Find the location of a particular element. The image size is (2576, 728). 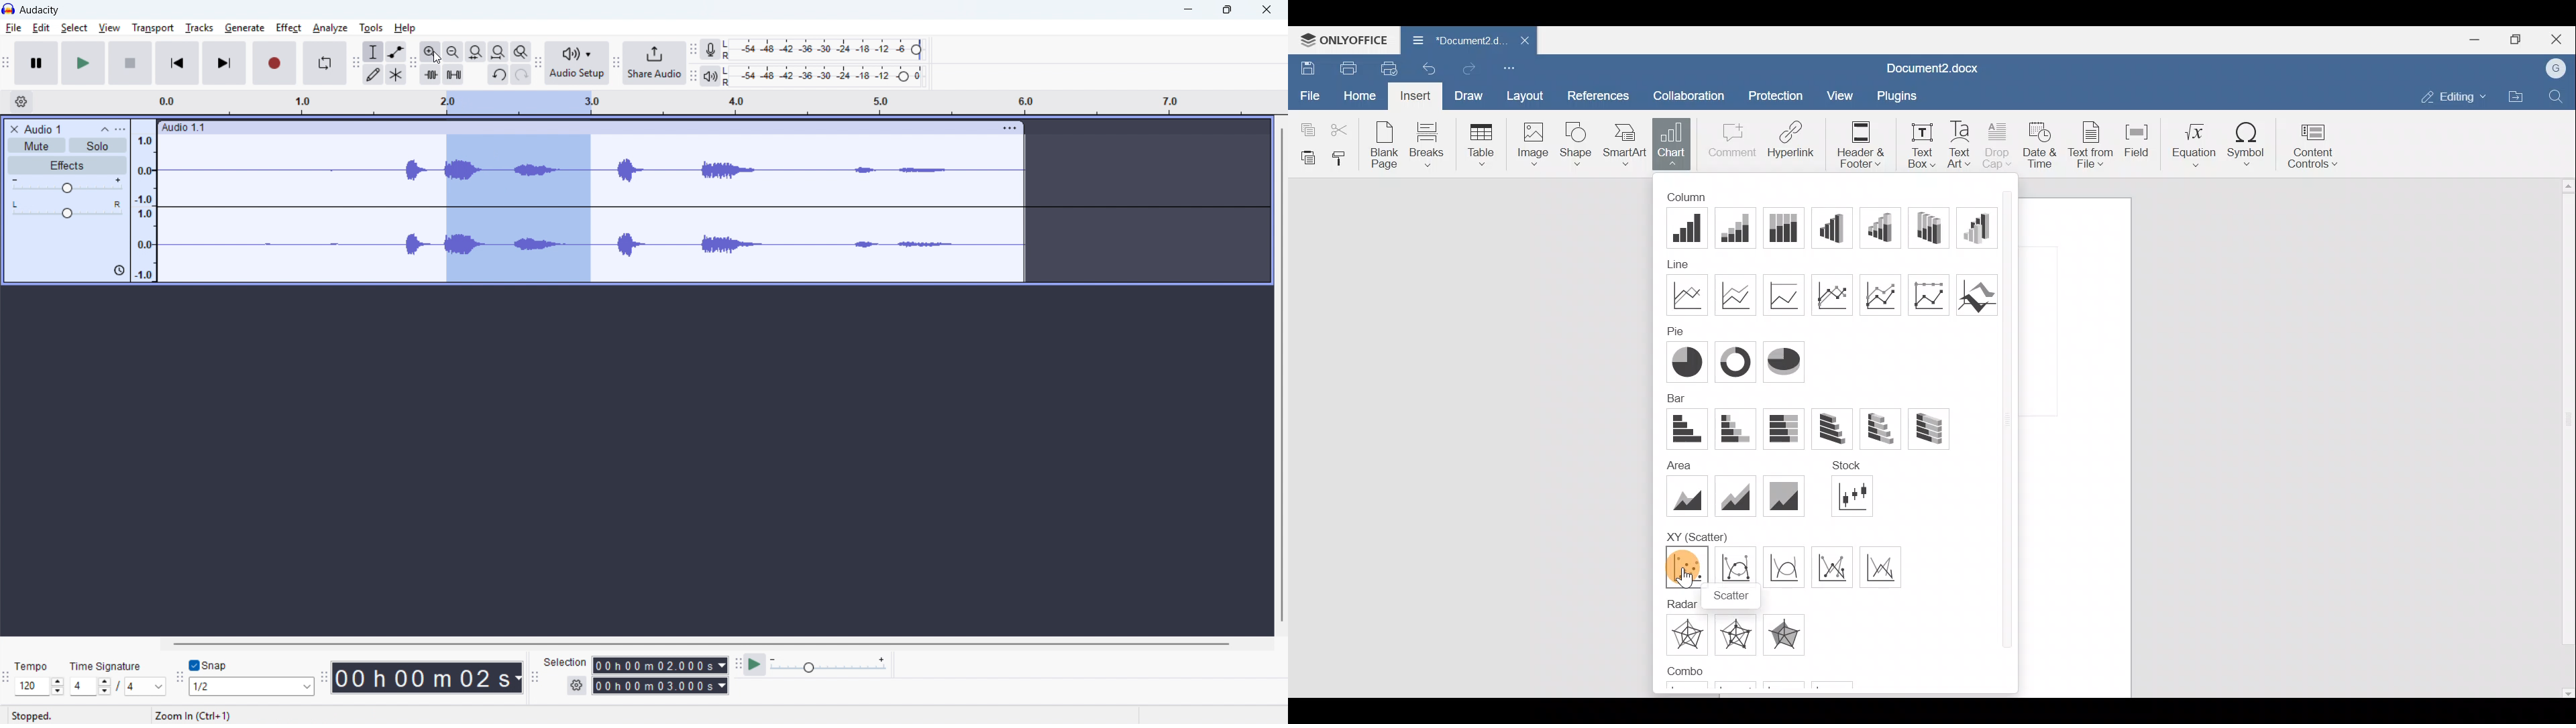

Generate is located at coordinates (244, 28).